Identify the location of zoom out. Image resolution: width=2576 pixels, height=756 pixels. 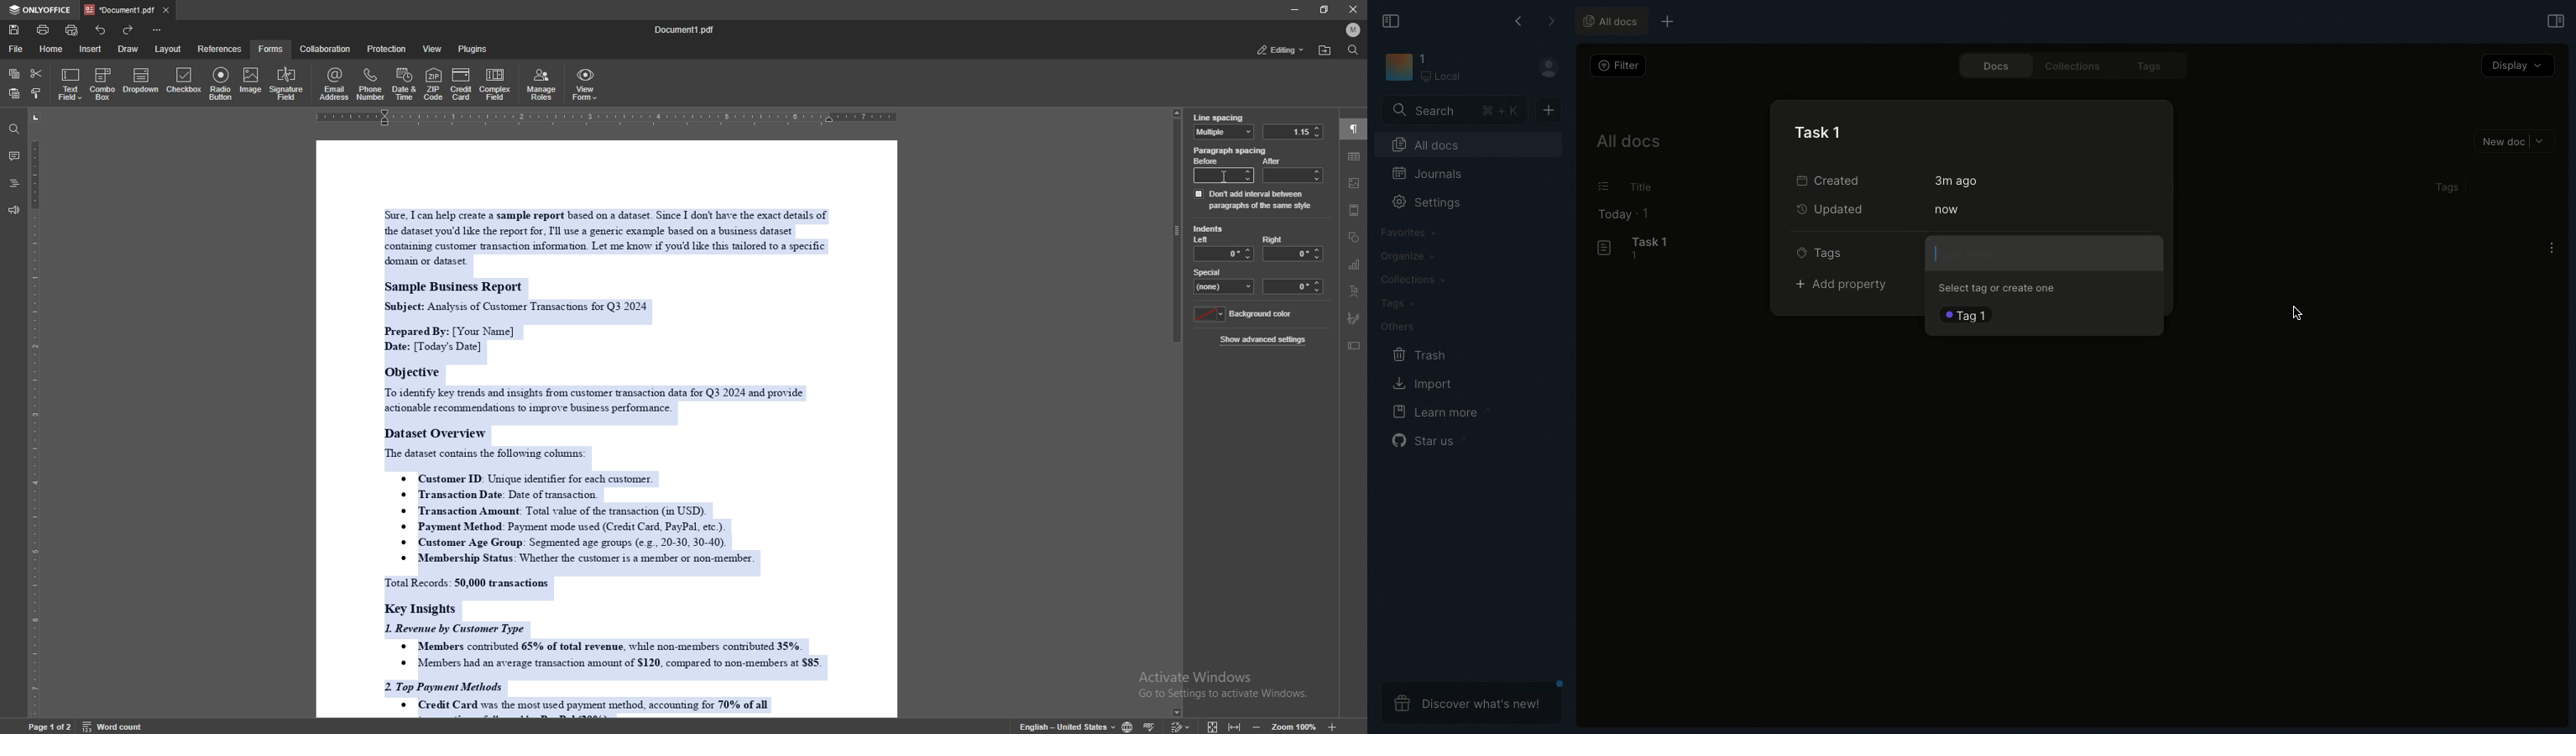
(1259, 725).